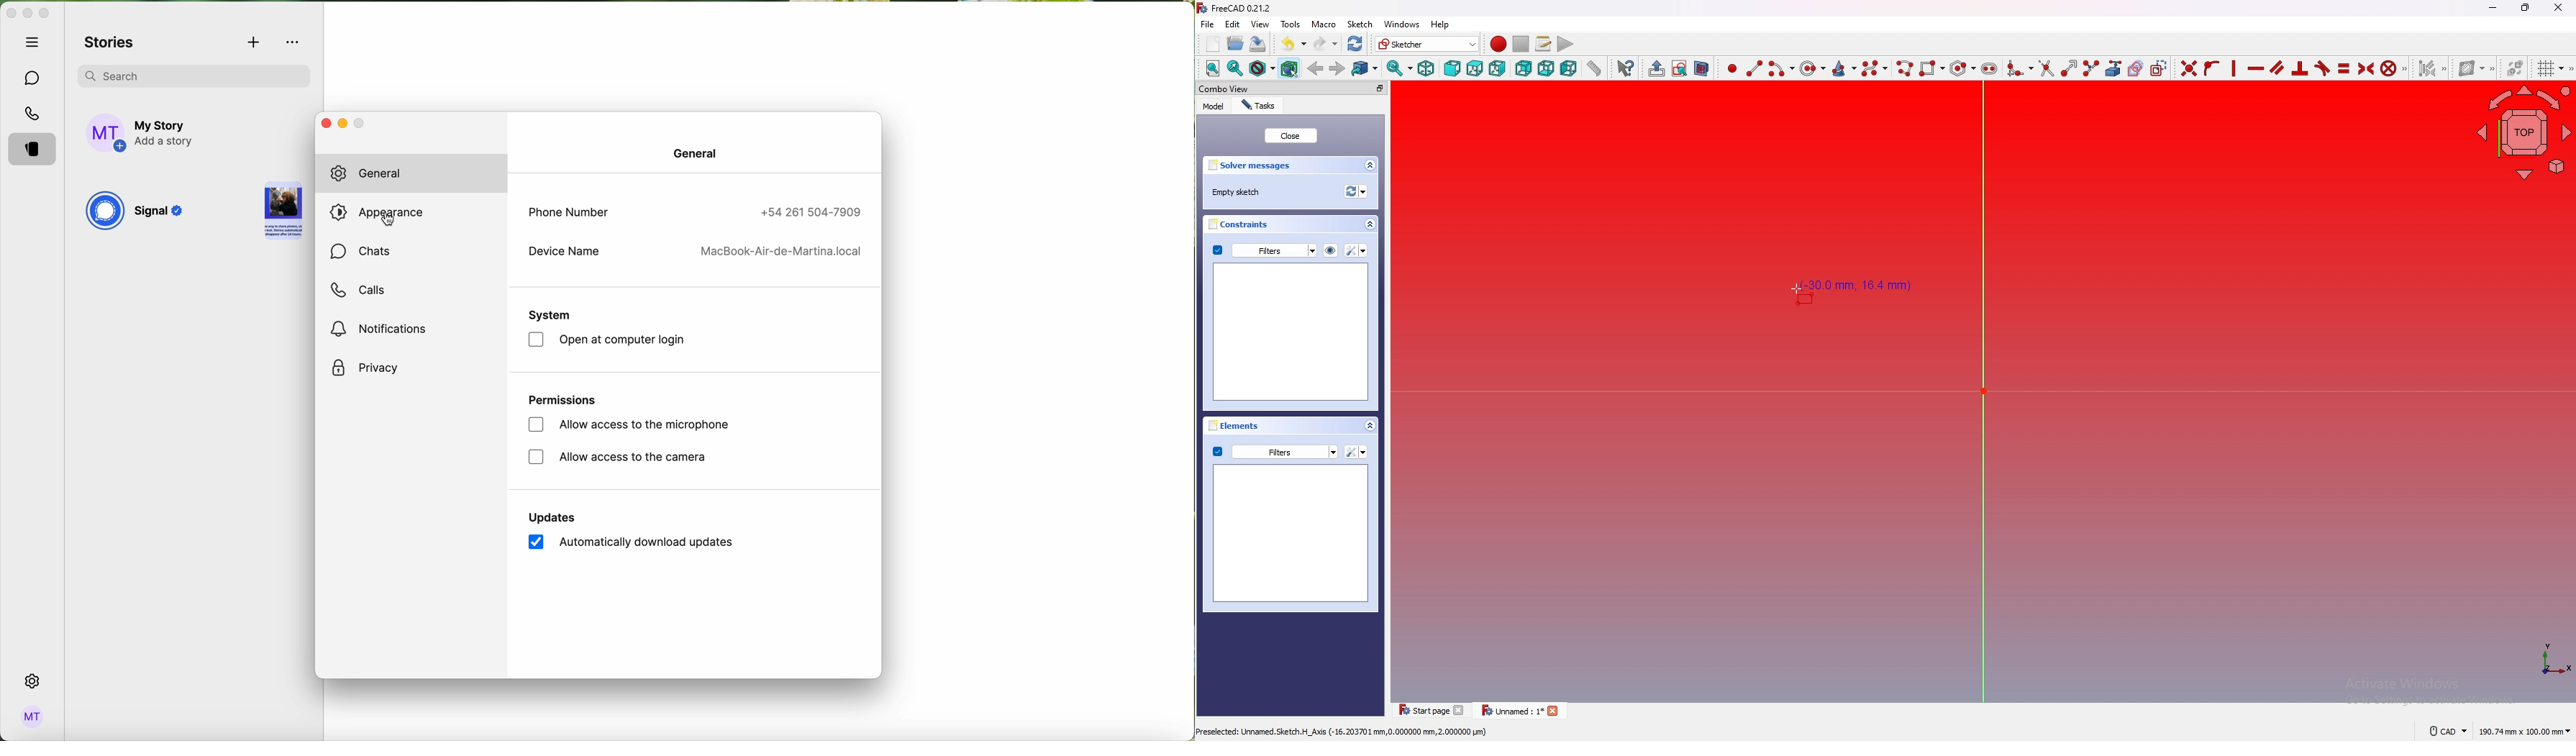 The width and height of the screenshot is (2576, 756). Describe the element at coordinates (341, 125) in the screenshot. I see `minimize` at that location.